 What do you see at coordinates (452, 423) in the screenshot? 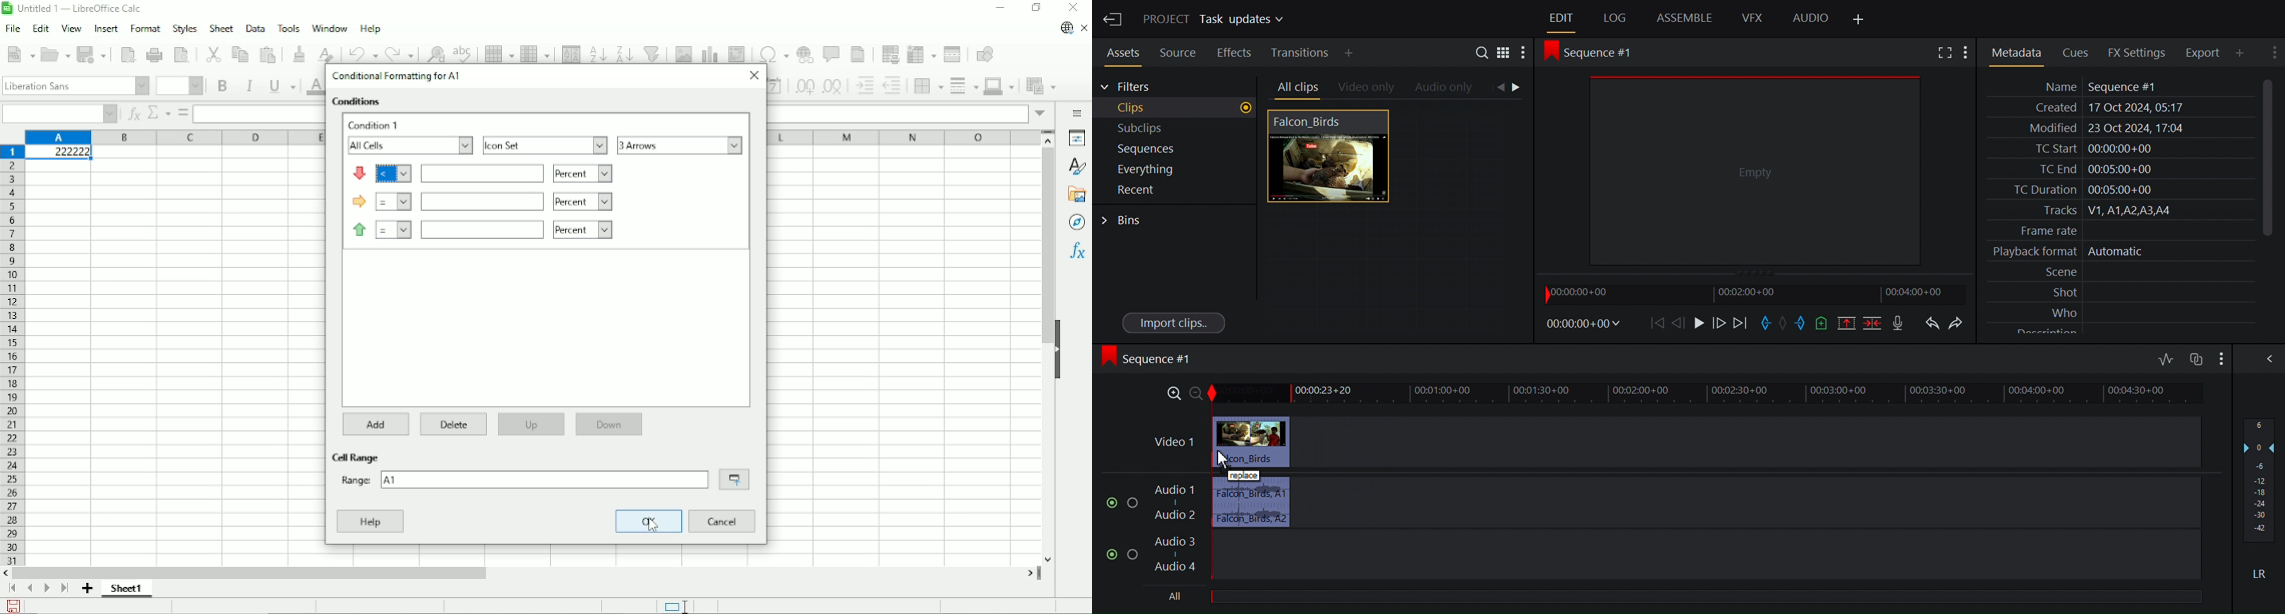
I see `Delete` at bounding box center [452, 423].